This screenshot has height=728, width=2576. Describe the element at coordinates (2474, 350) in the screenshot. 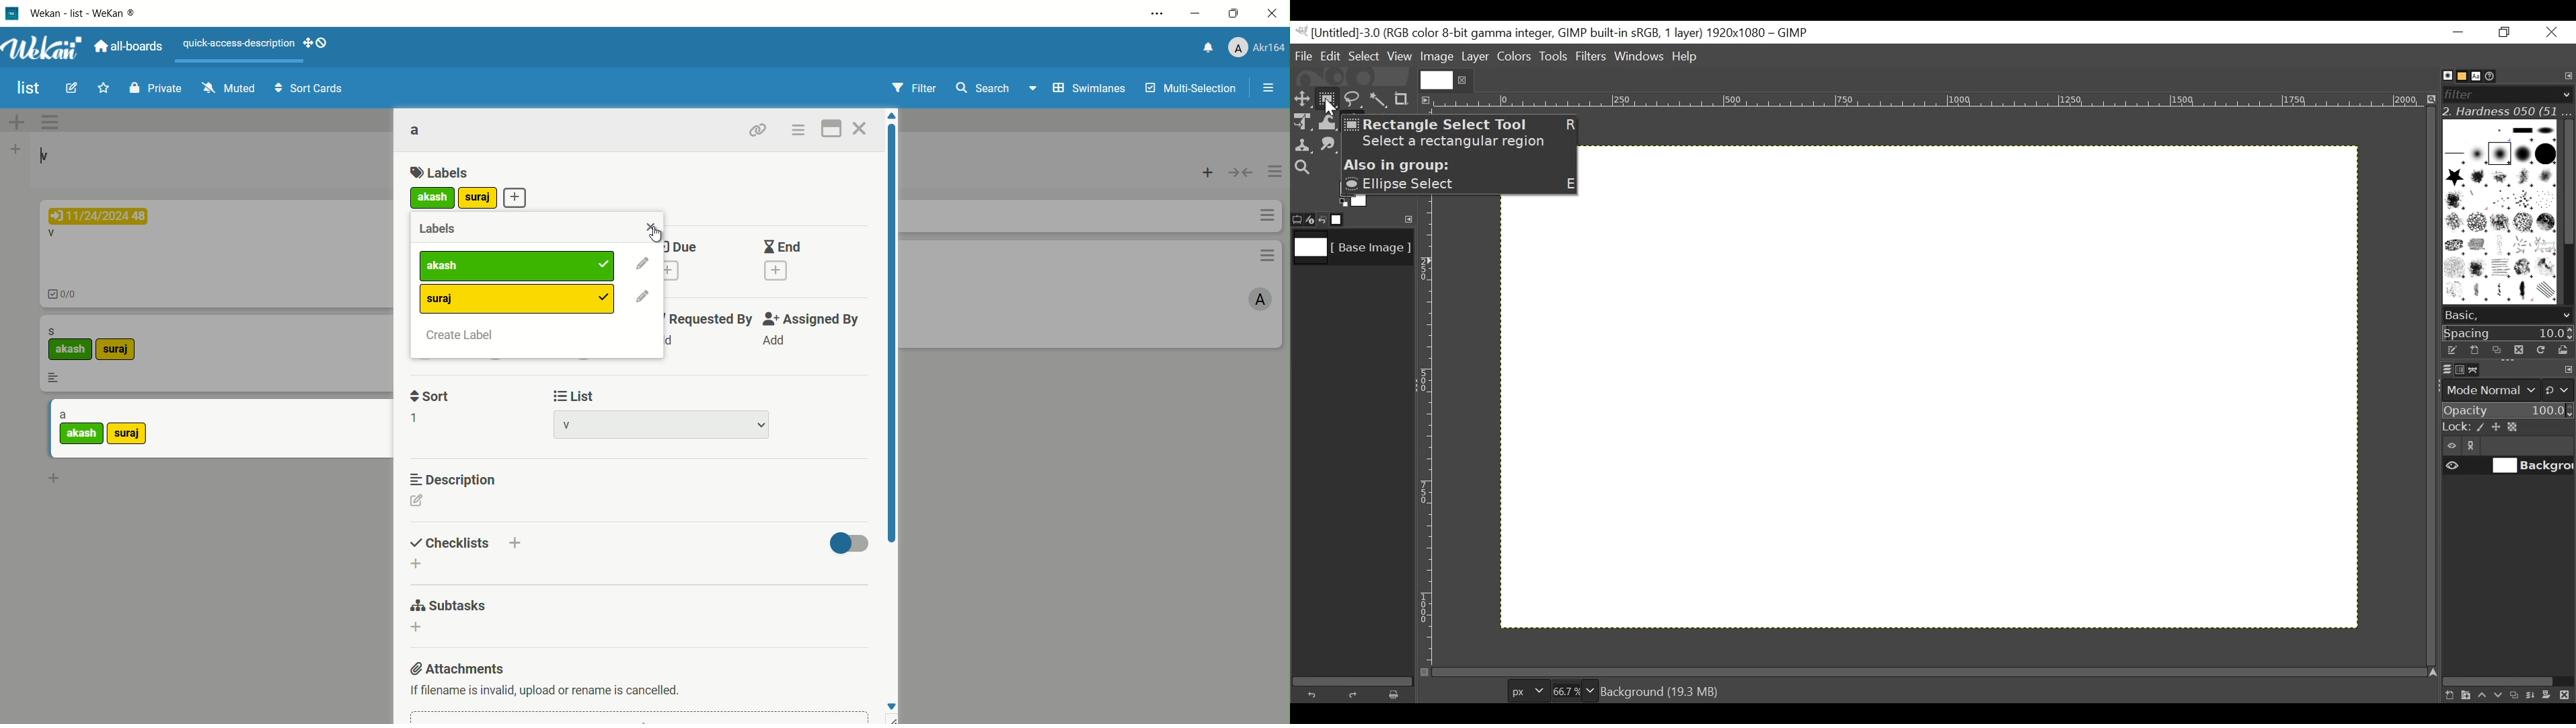

I see `Create a new brush ` at that location.